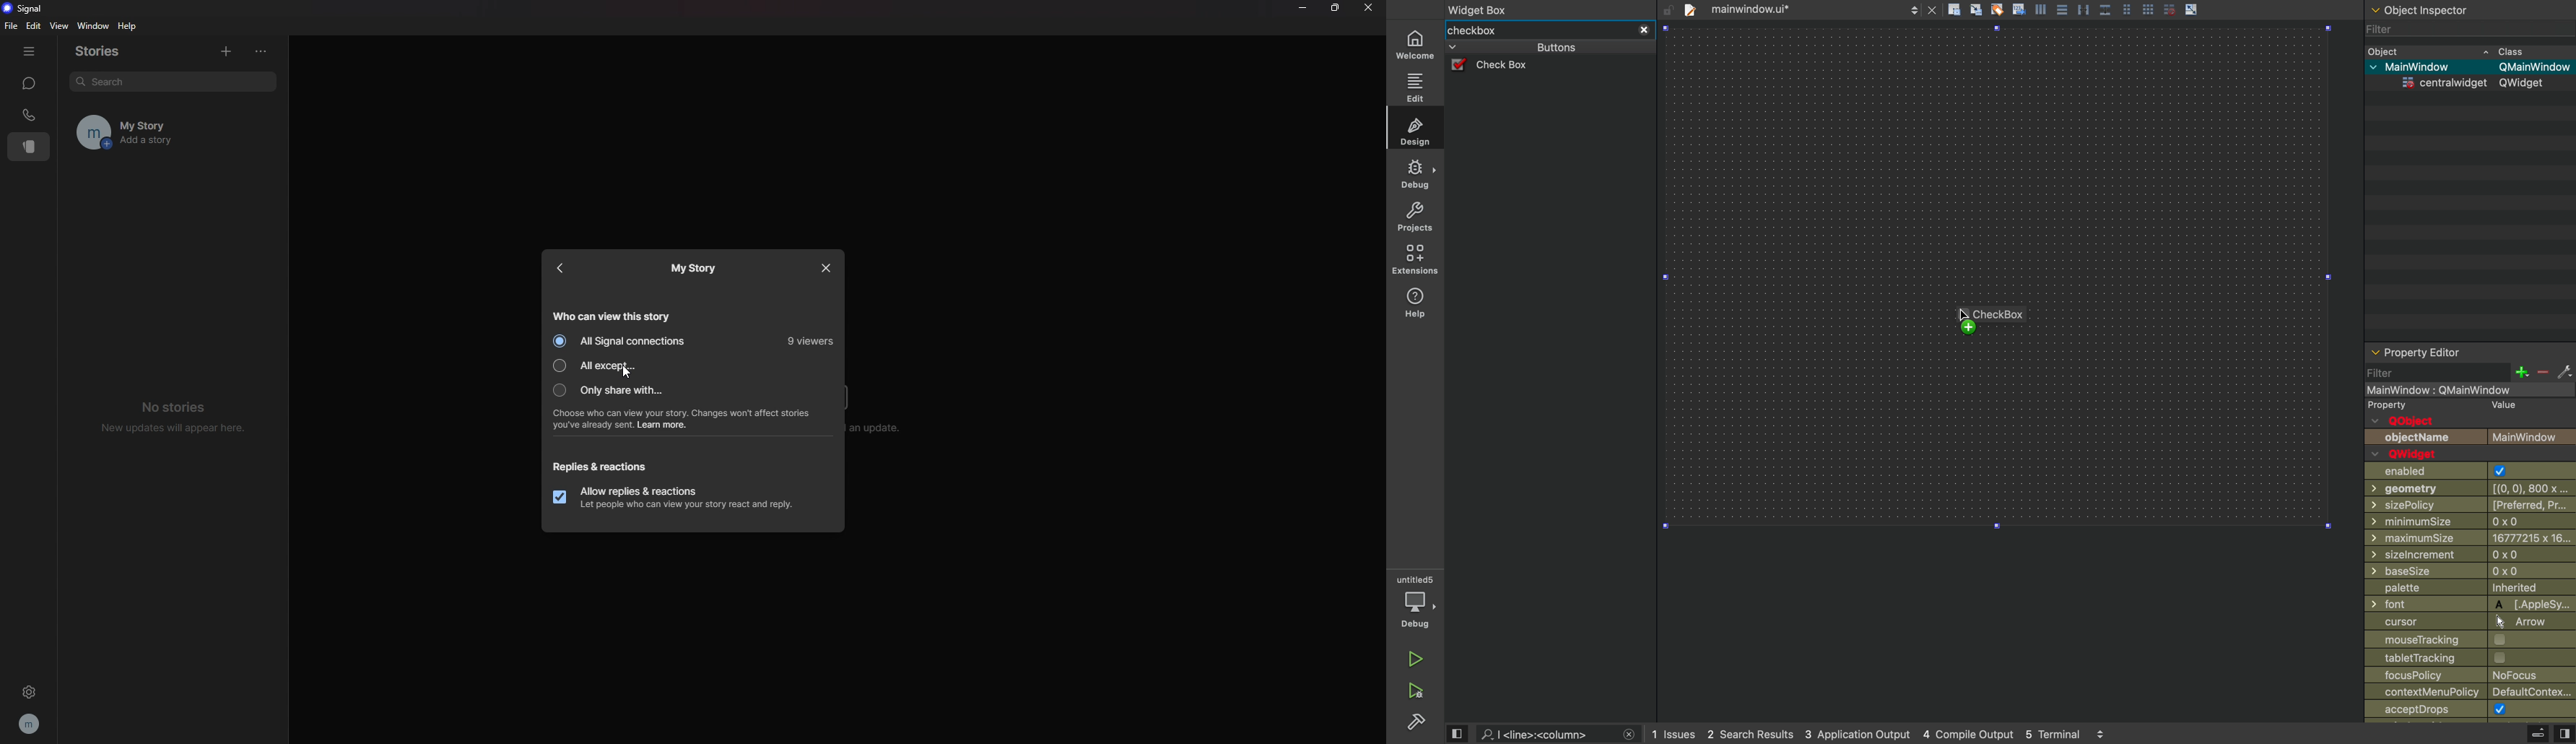  What do you see at coordinates (1536, 47) in the screenshot?
I see `buttons` at bounding box center [1536, 47].